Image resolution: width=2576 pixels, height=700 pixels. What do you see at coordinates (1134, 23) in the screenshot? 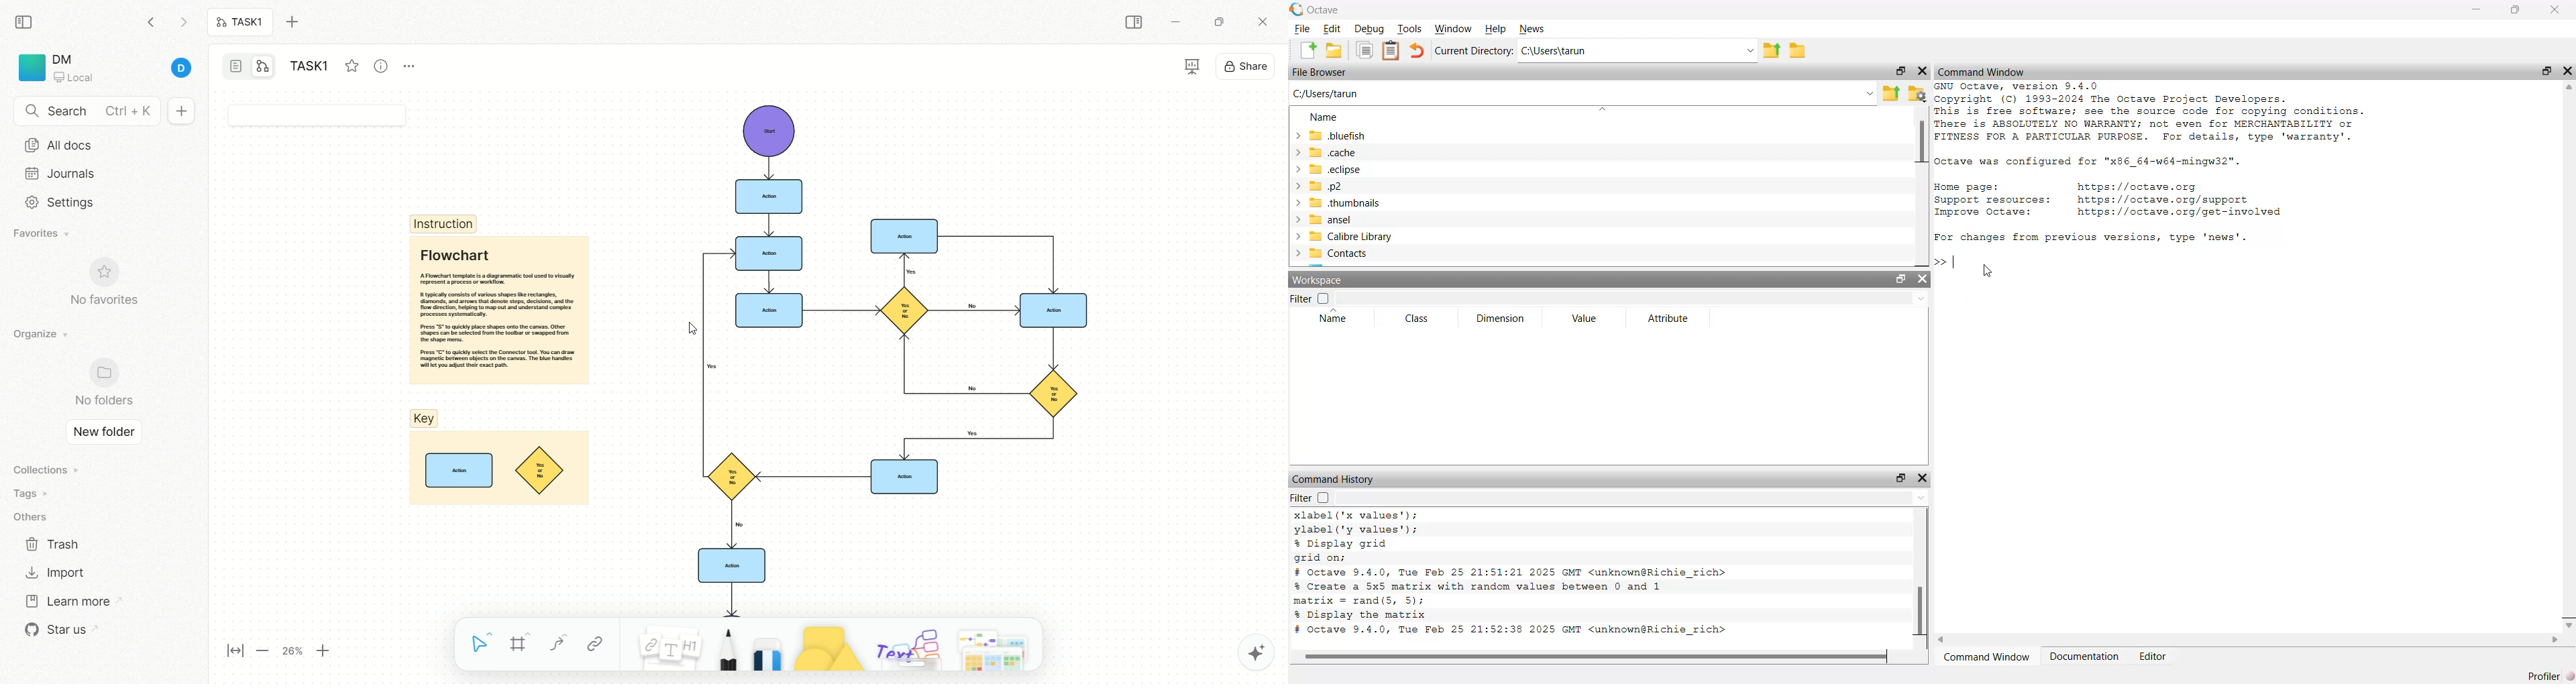
I see `COLLAPSE SIDEBAR` at bounding box center [1134, 23].